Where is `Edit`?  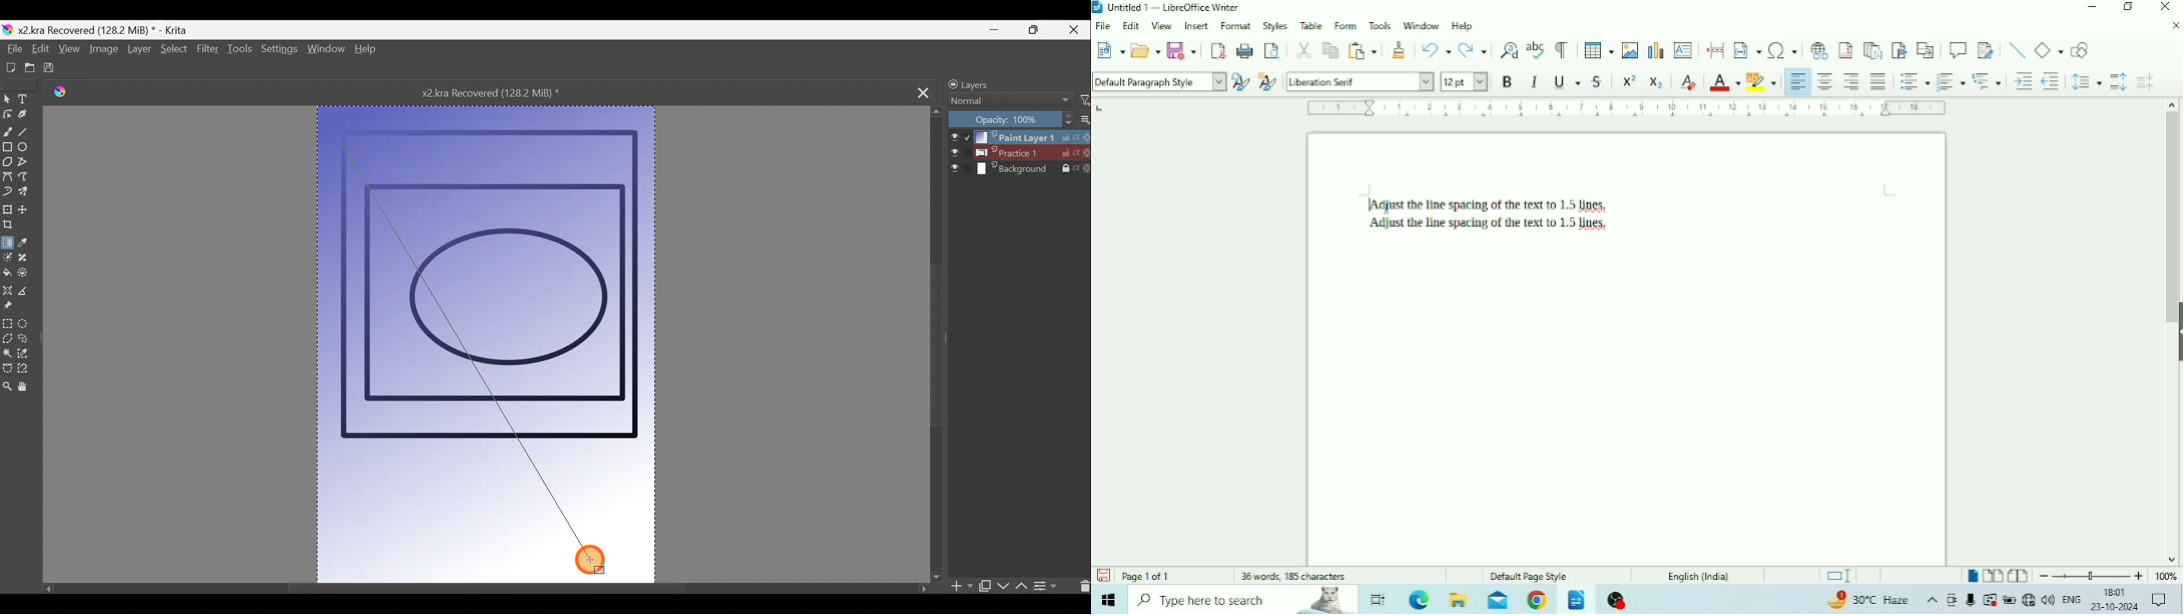 Edit is located at coordinates (1131, 26).